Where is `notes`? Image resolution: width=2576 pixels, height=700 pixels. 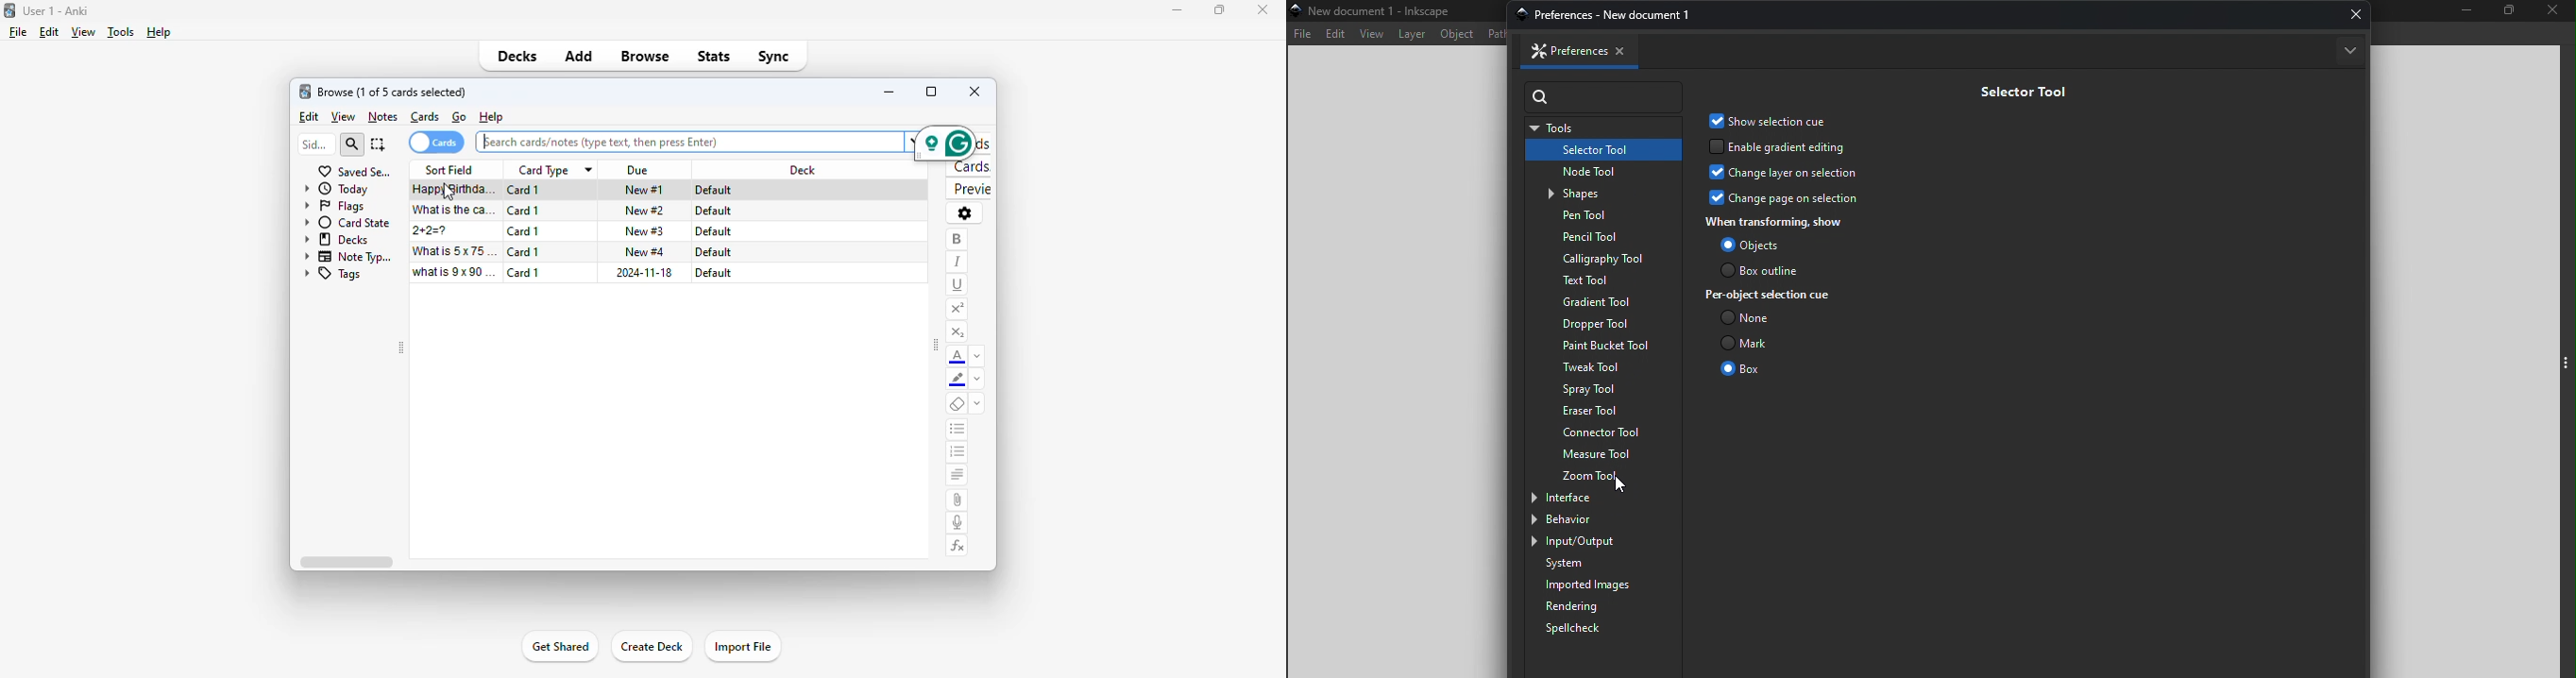
notes is located at coordinates (382, 118).